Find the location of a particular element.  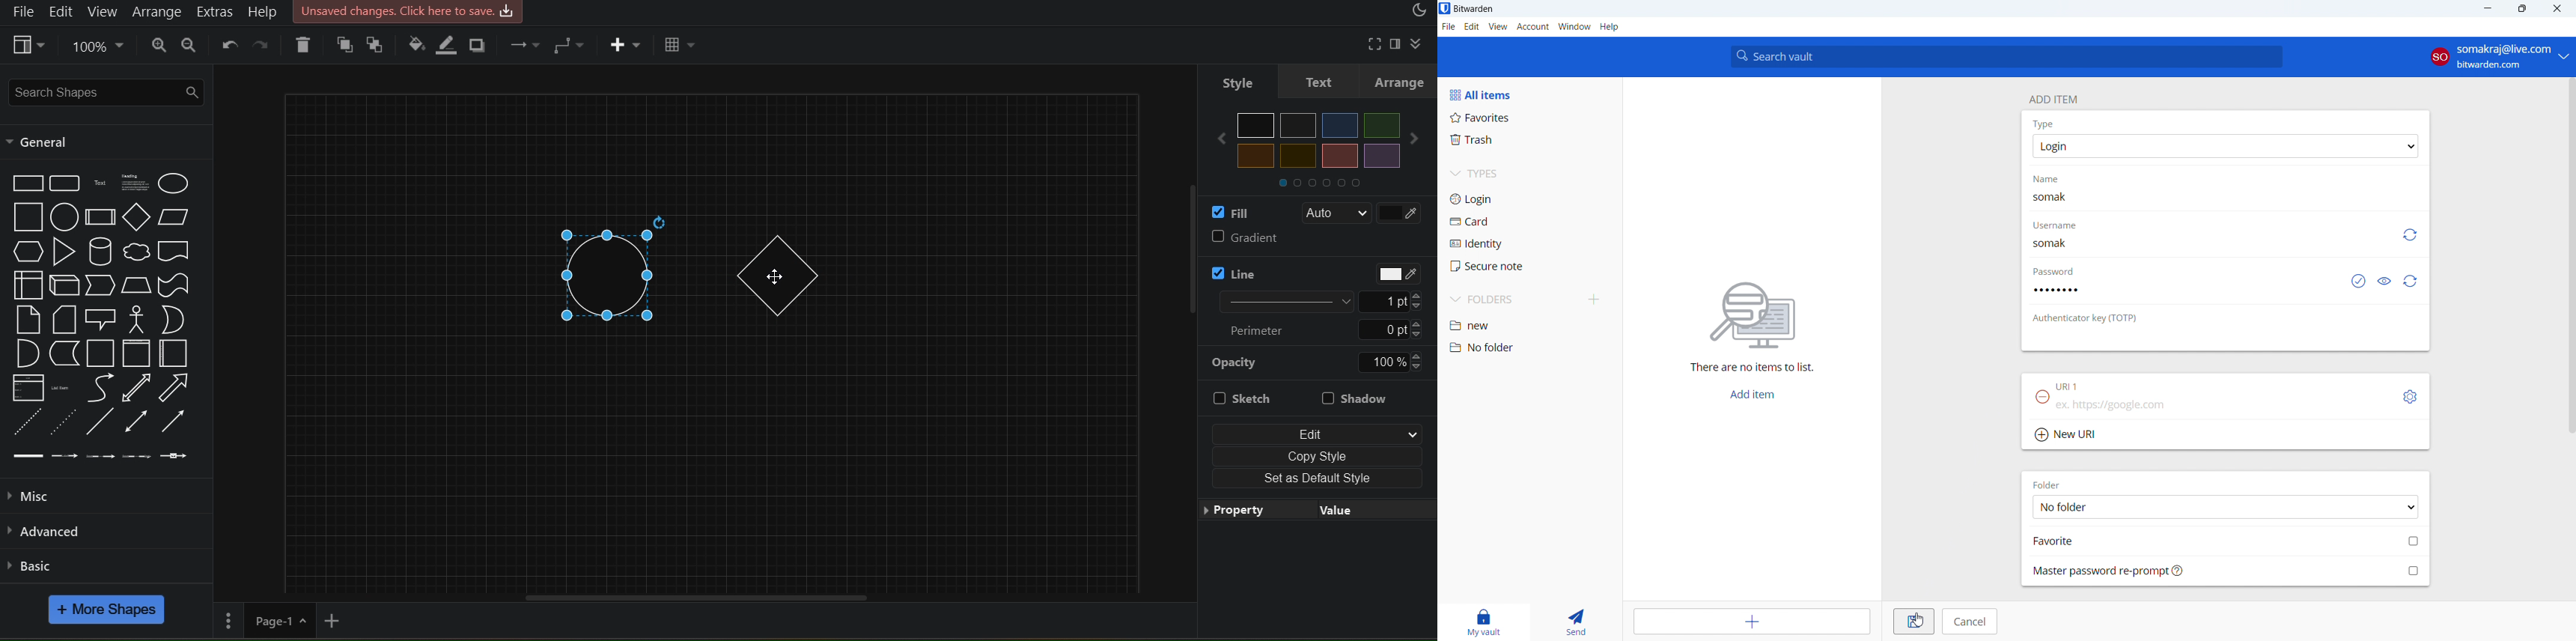

undo is located at coordinates (229, 44).